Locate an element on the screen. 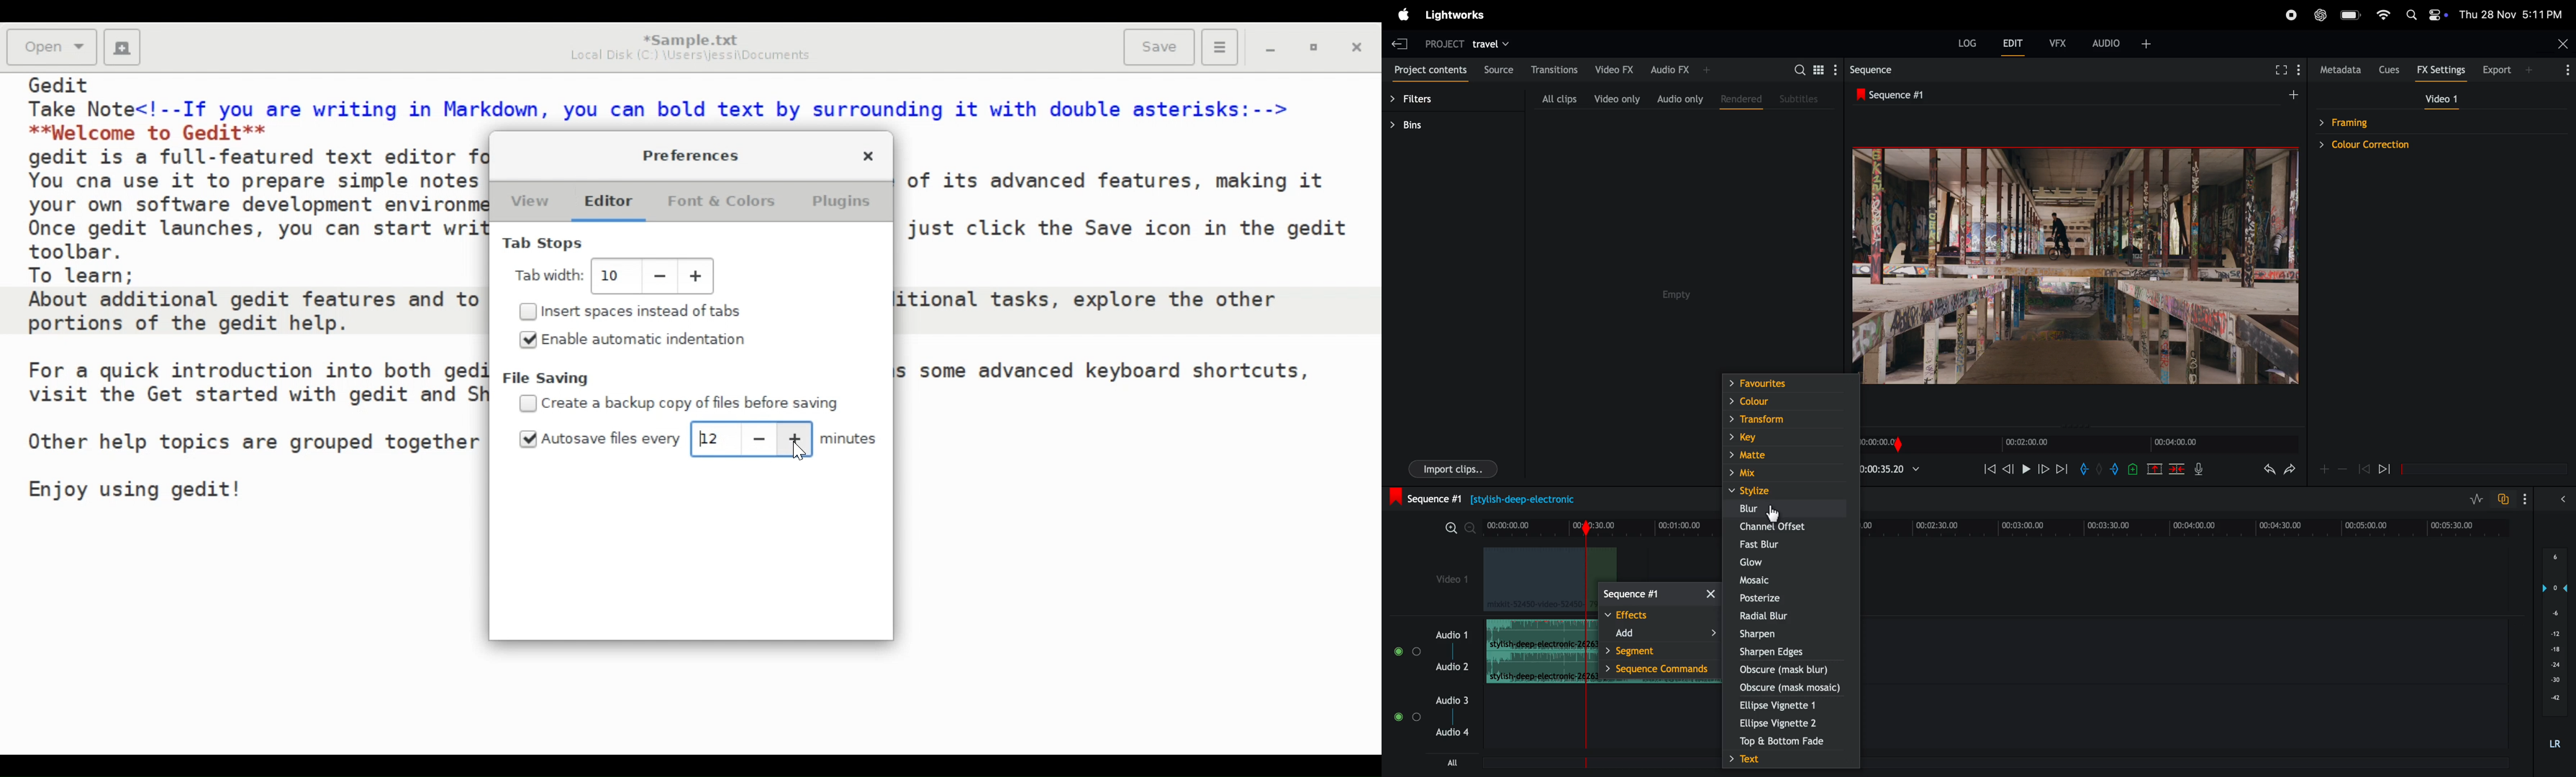 This screenshot has height=784, width=2576. glow is located at coordinates (1785, 562).